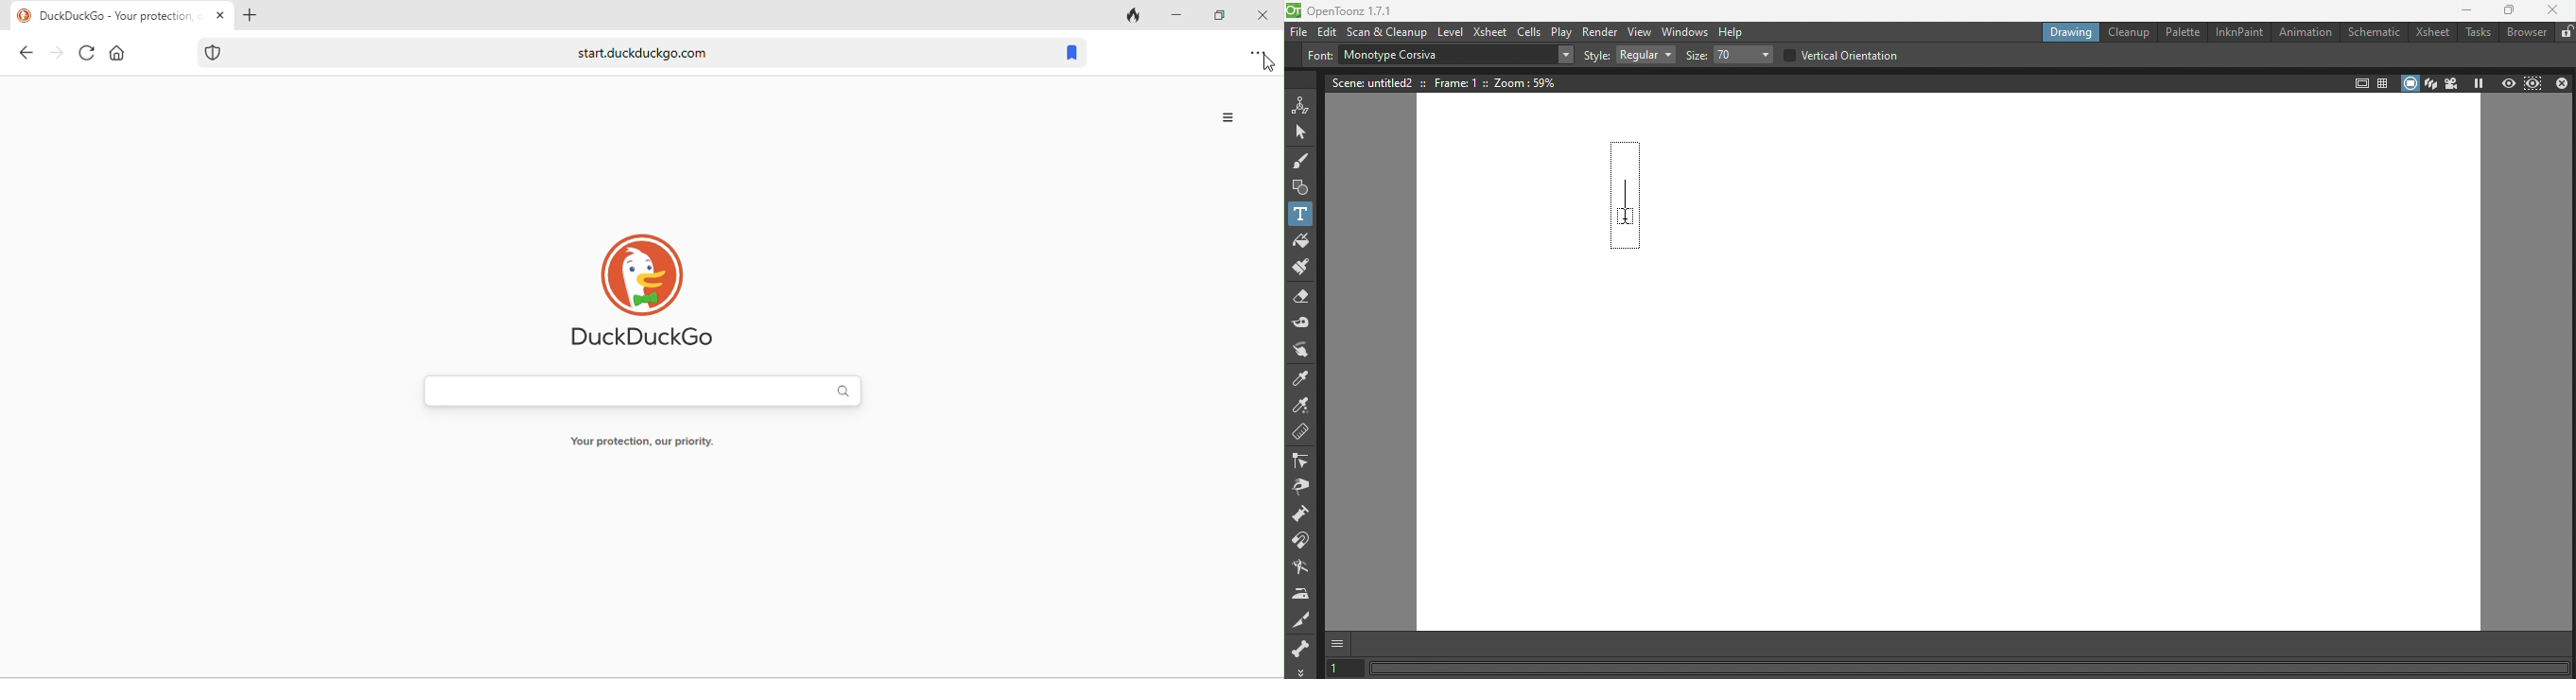 Image resolution: width=2576 pixels, height=700 pixels. What do you see at coordinates (1177, 14) in the screenshot?
I see `minimize` at bounding box center [1177, 14].